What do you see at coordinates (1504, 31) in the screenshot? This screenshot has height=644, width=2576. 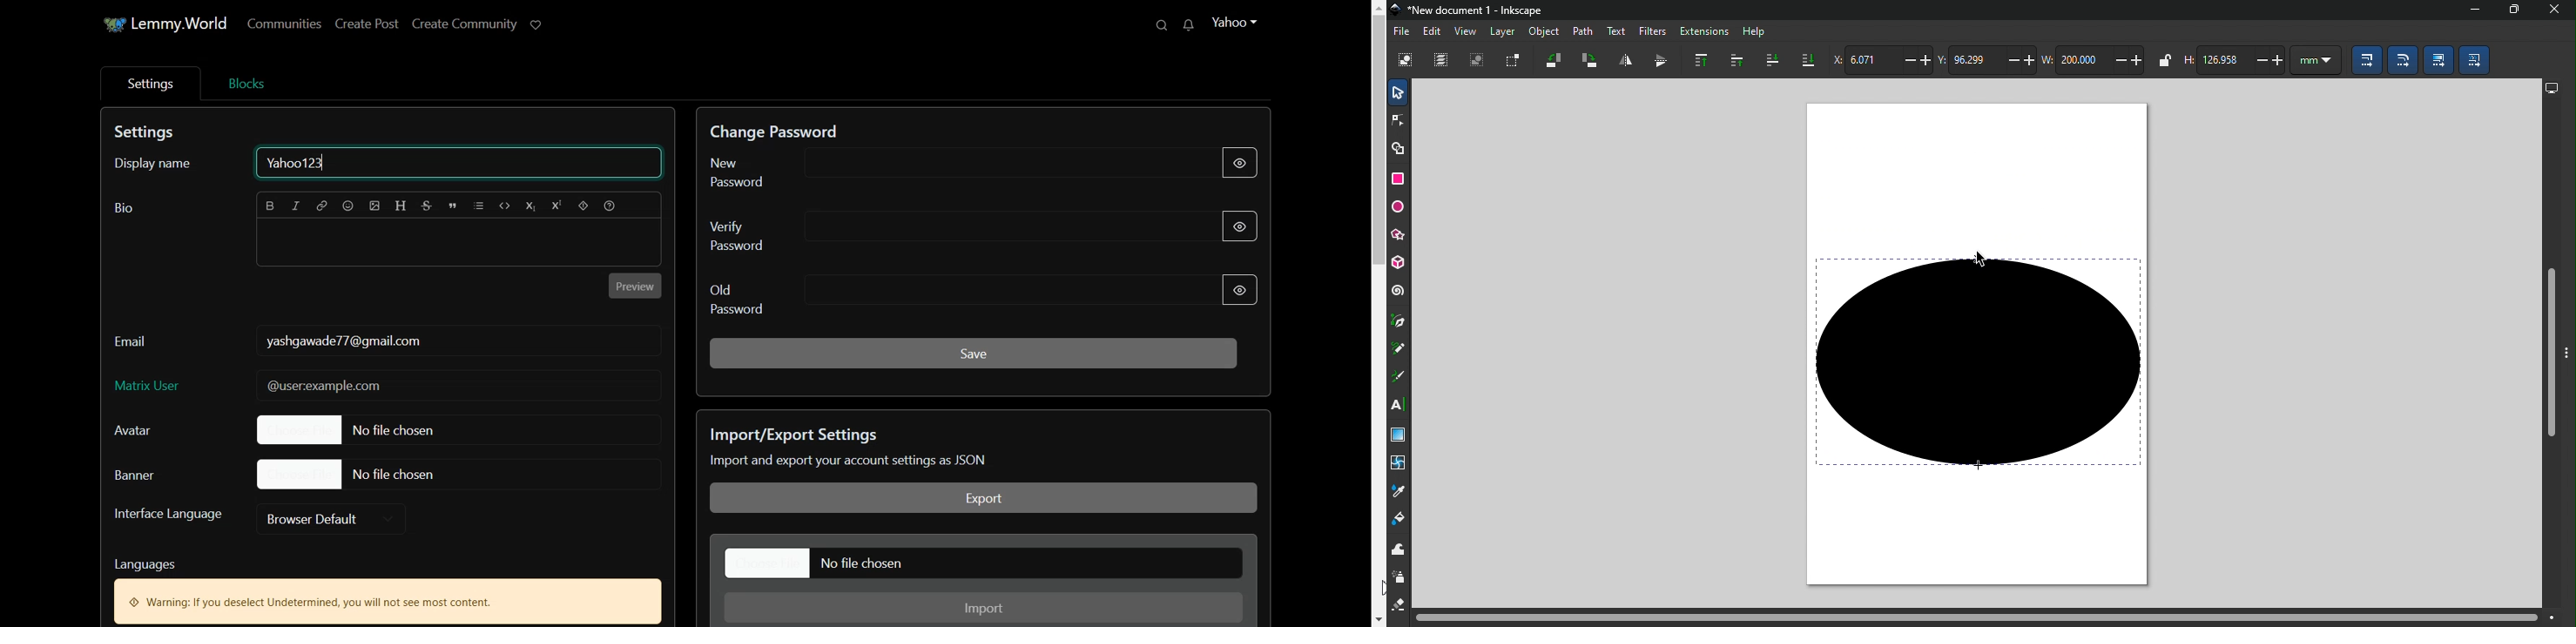 I see `Layer` at bounding box center [1504, 31].